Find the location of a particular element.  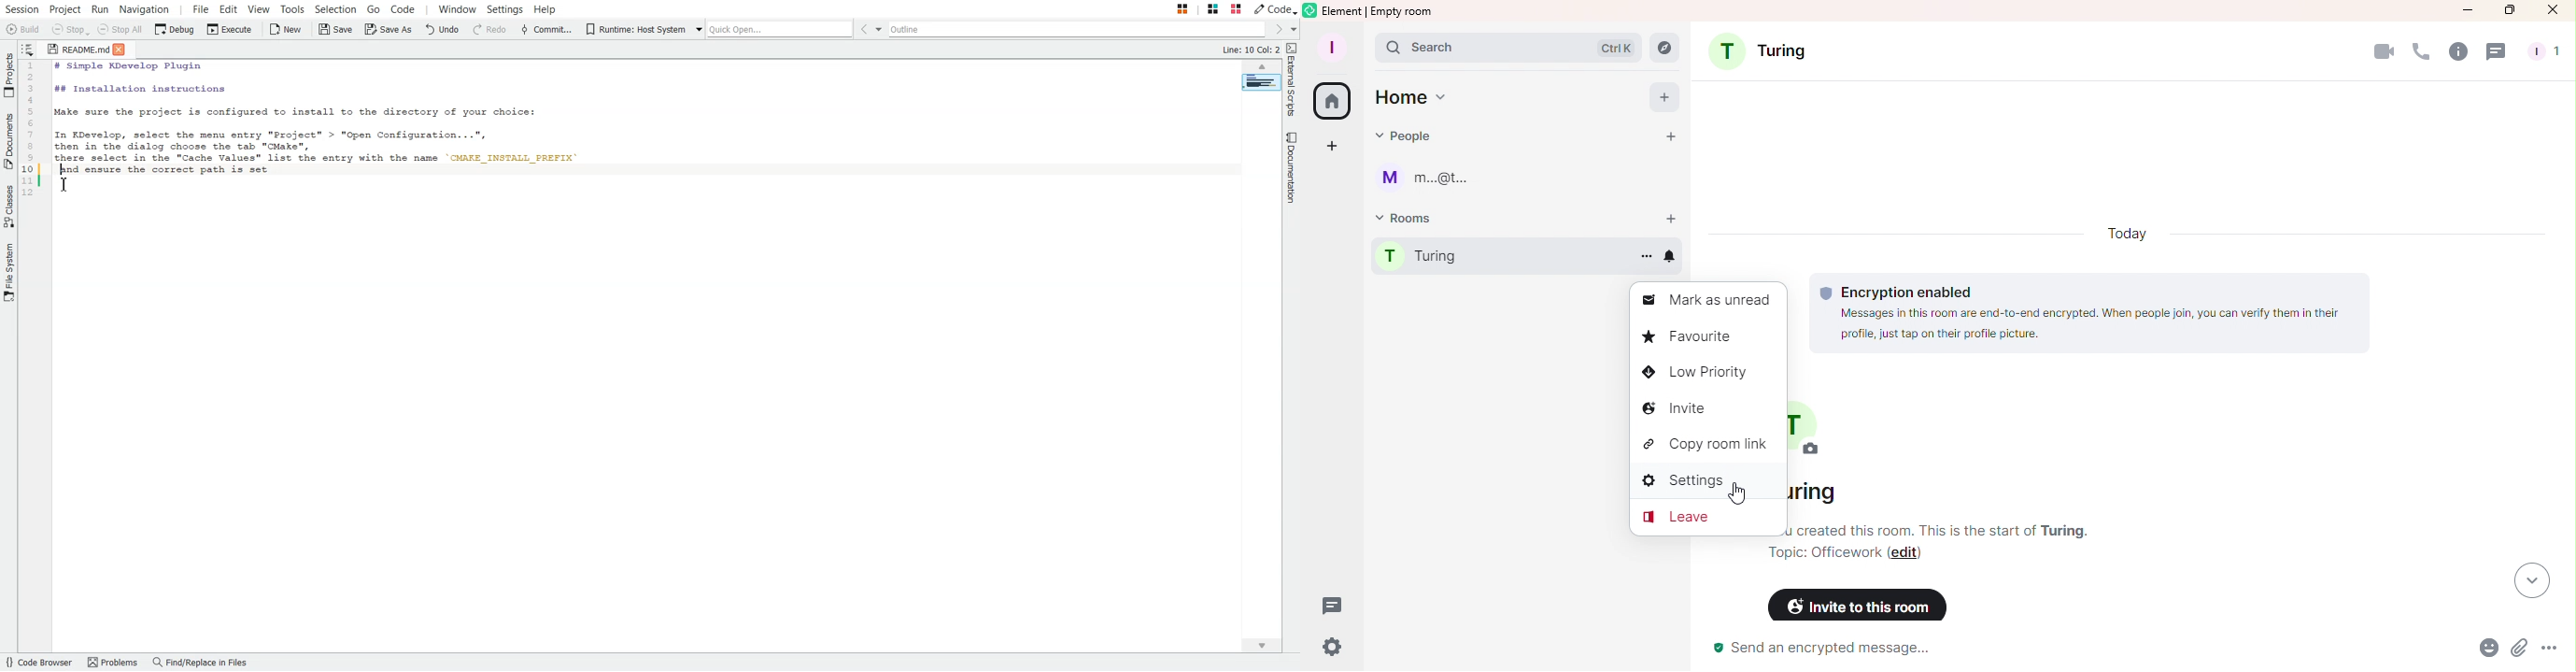

People is located at coordinates (1407, 137).